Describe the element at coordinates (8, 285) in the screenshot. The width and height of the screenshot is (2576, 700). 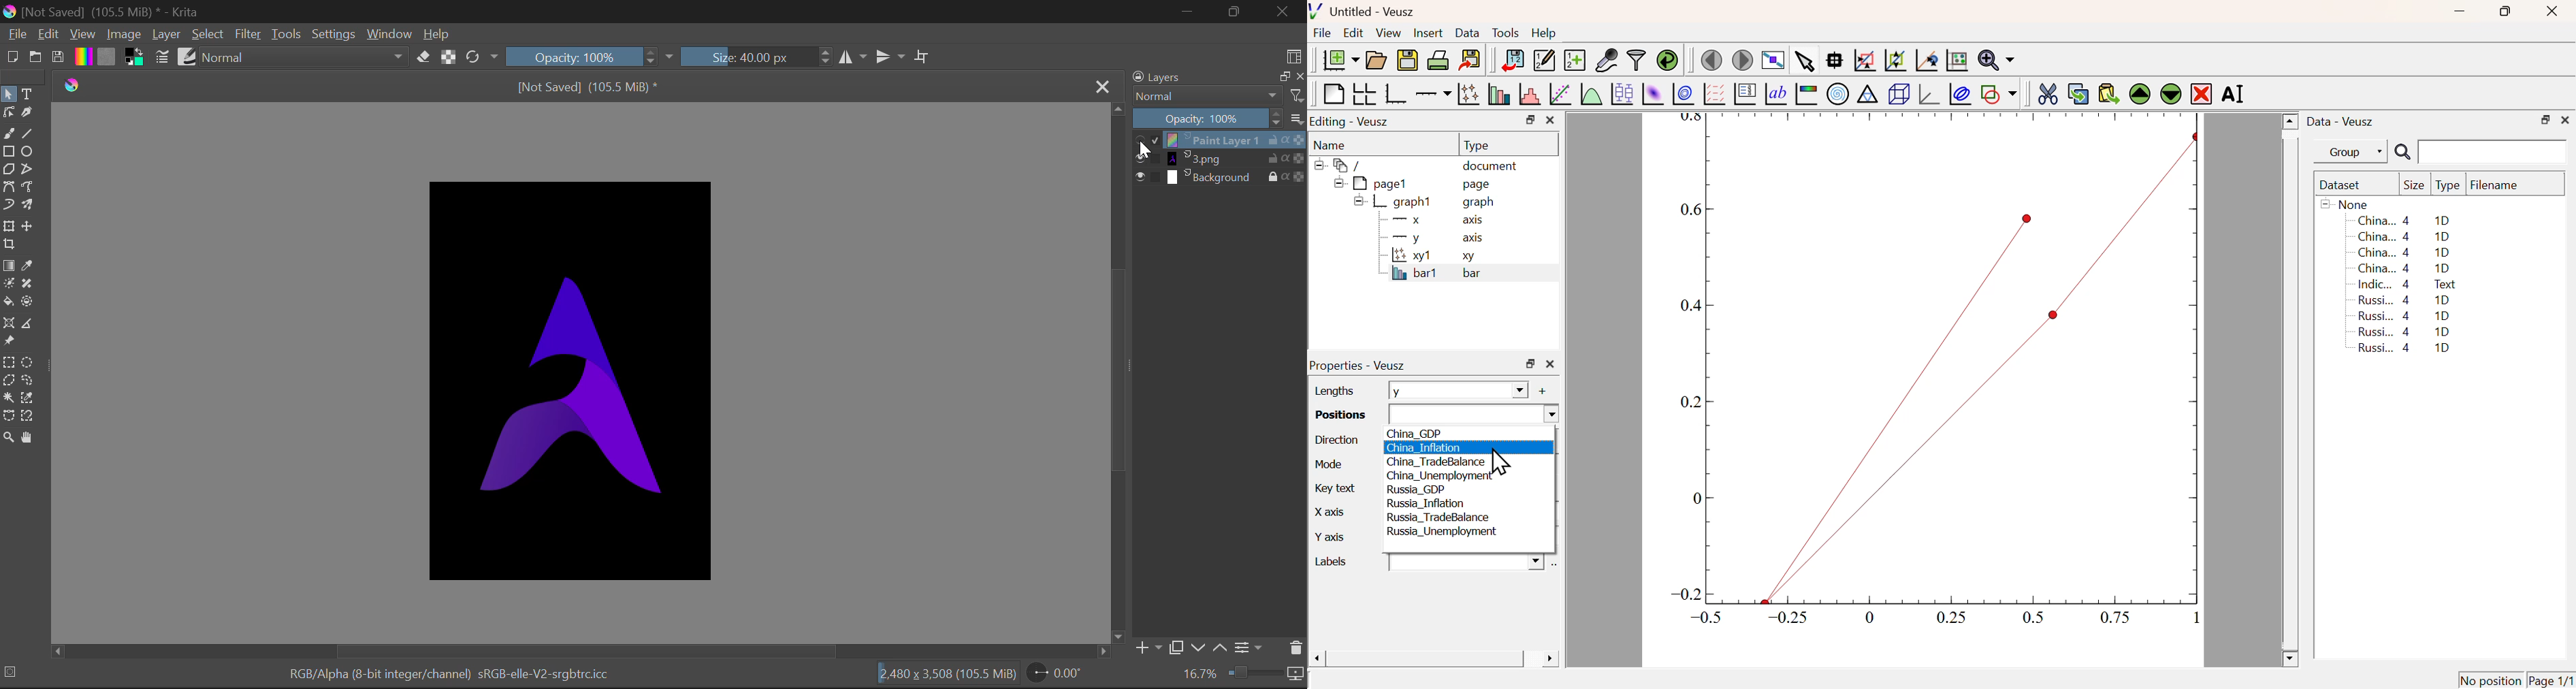
I see `Colorize Mask Tool` at that location.